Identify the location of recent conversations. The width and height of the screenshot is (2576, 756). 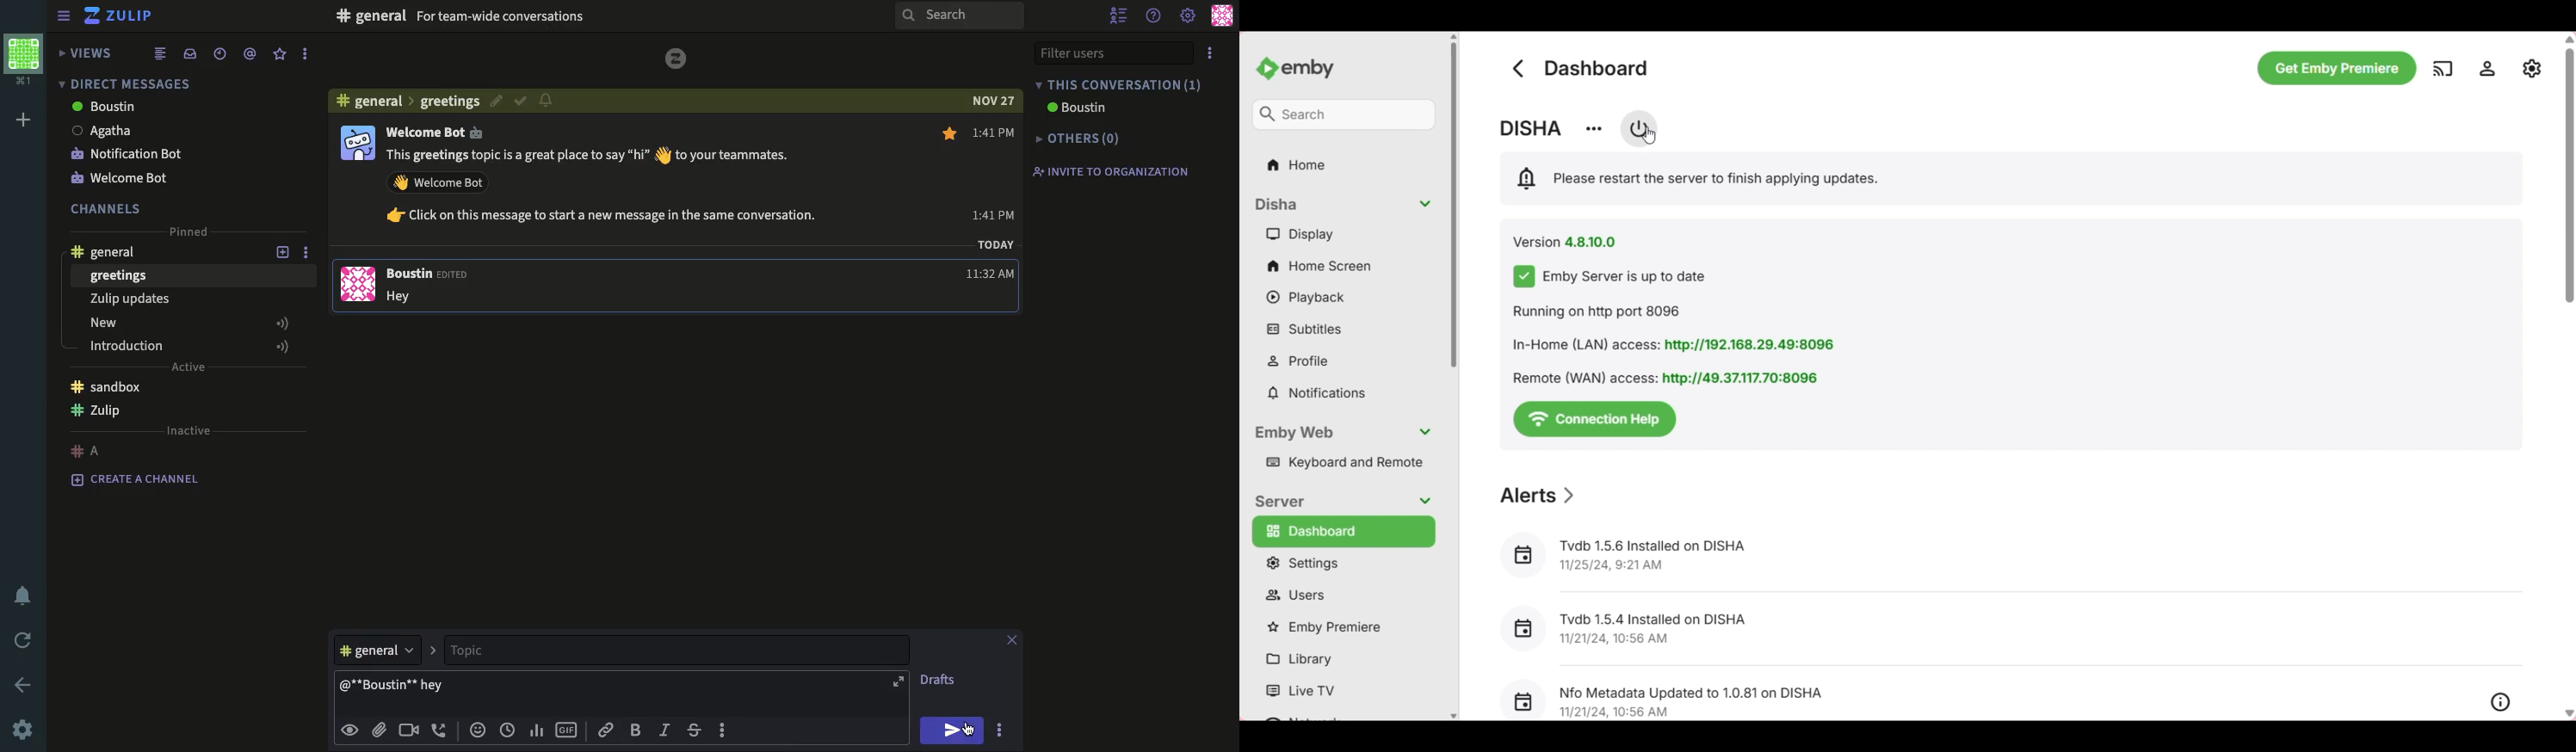
(220, 54).